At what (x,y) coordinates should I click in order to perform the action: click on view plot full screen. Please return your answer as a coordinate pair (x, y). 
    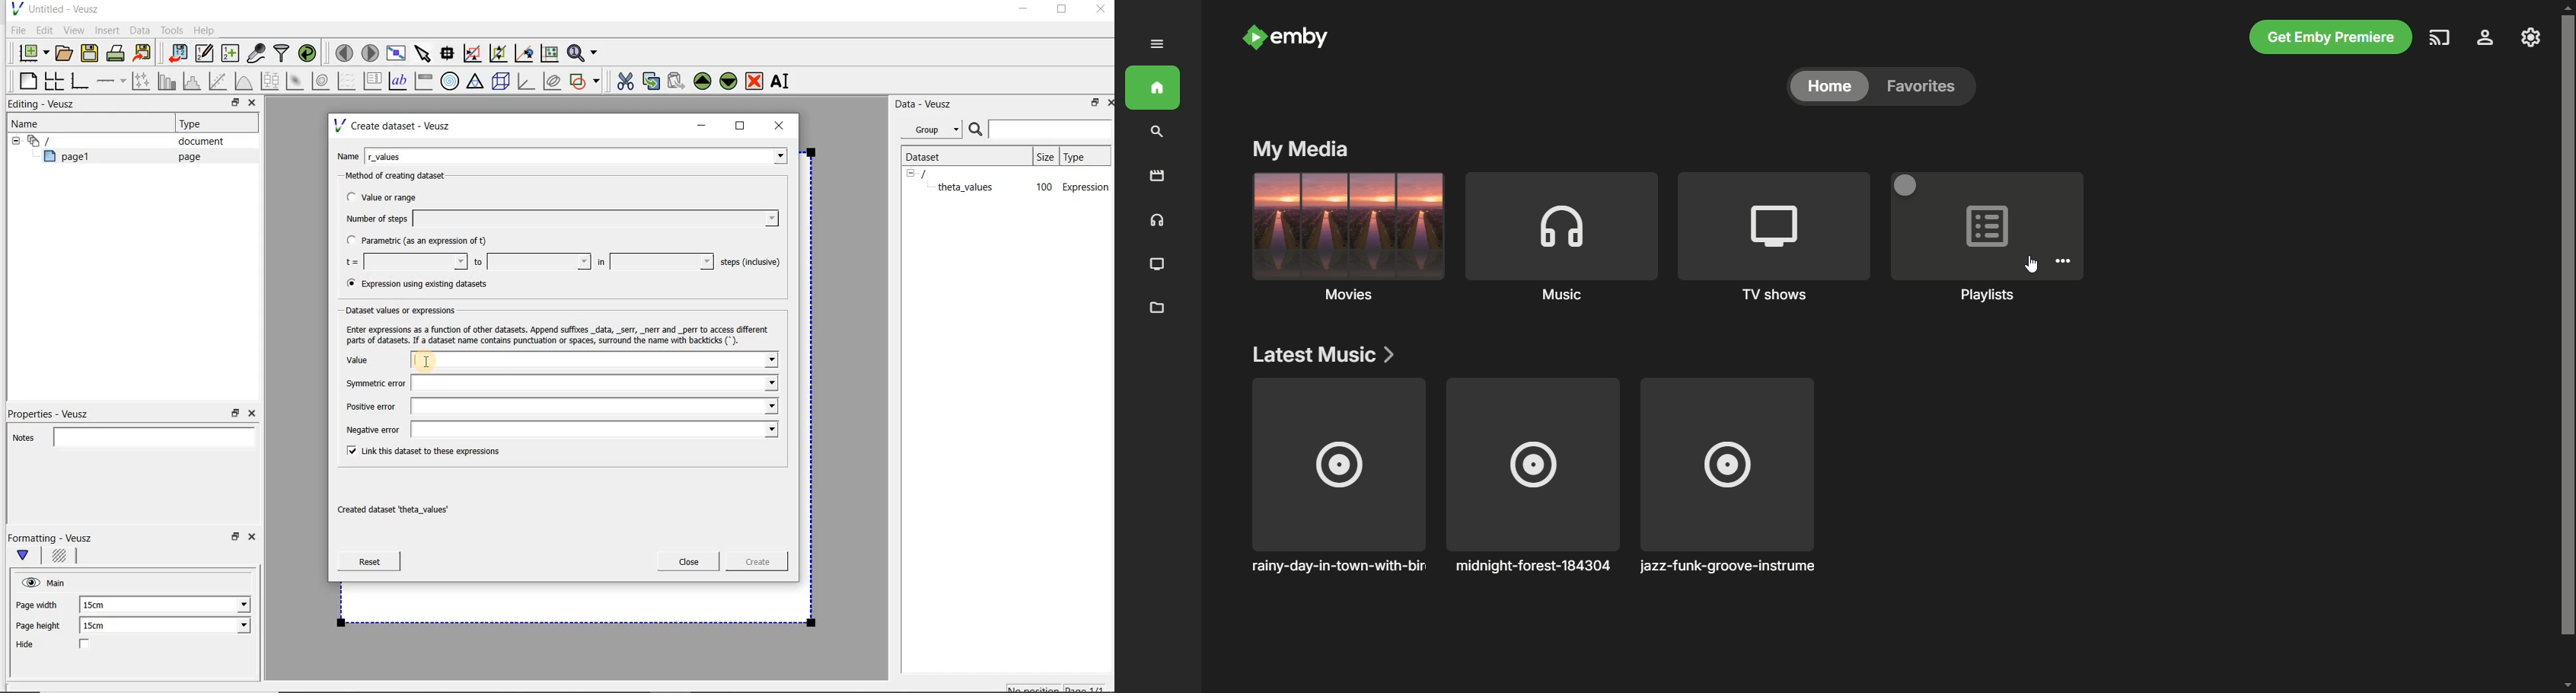
    Looking at the image, I should click on (395, 52).